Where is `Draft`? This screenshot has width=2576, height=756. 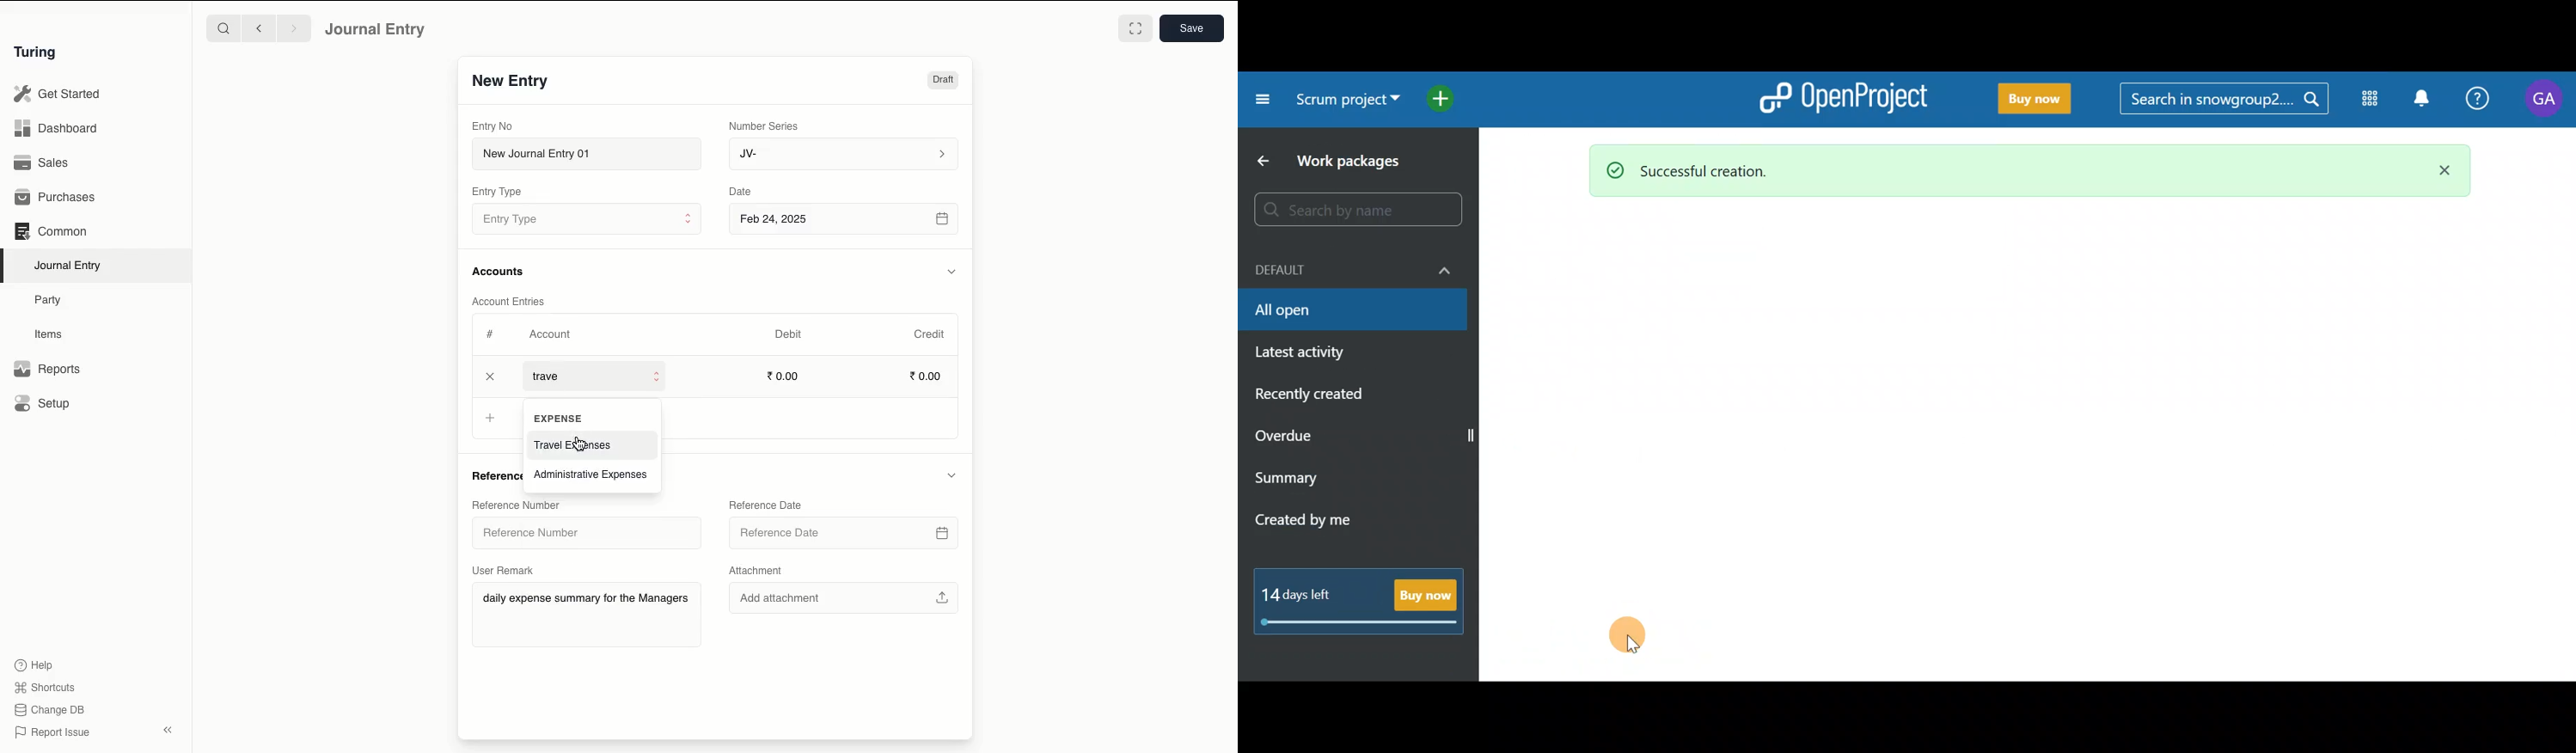
Draft is located at coordinates (943, 80).